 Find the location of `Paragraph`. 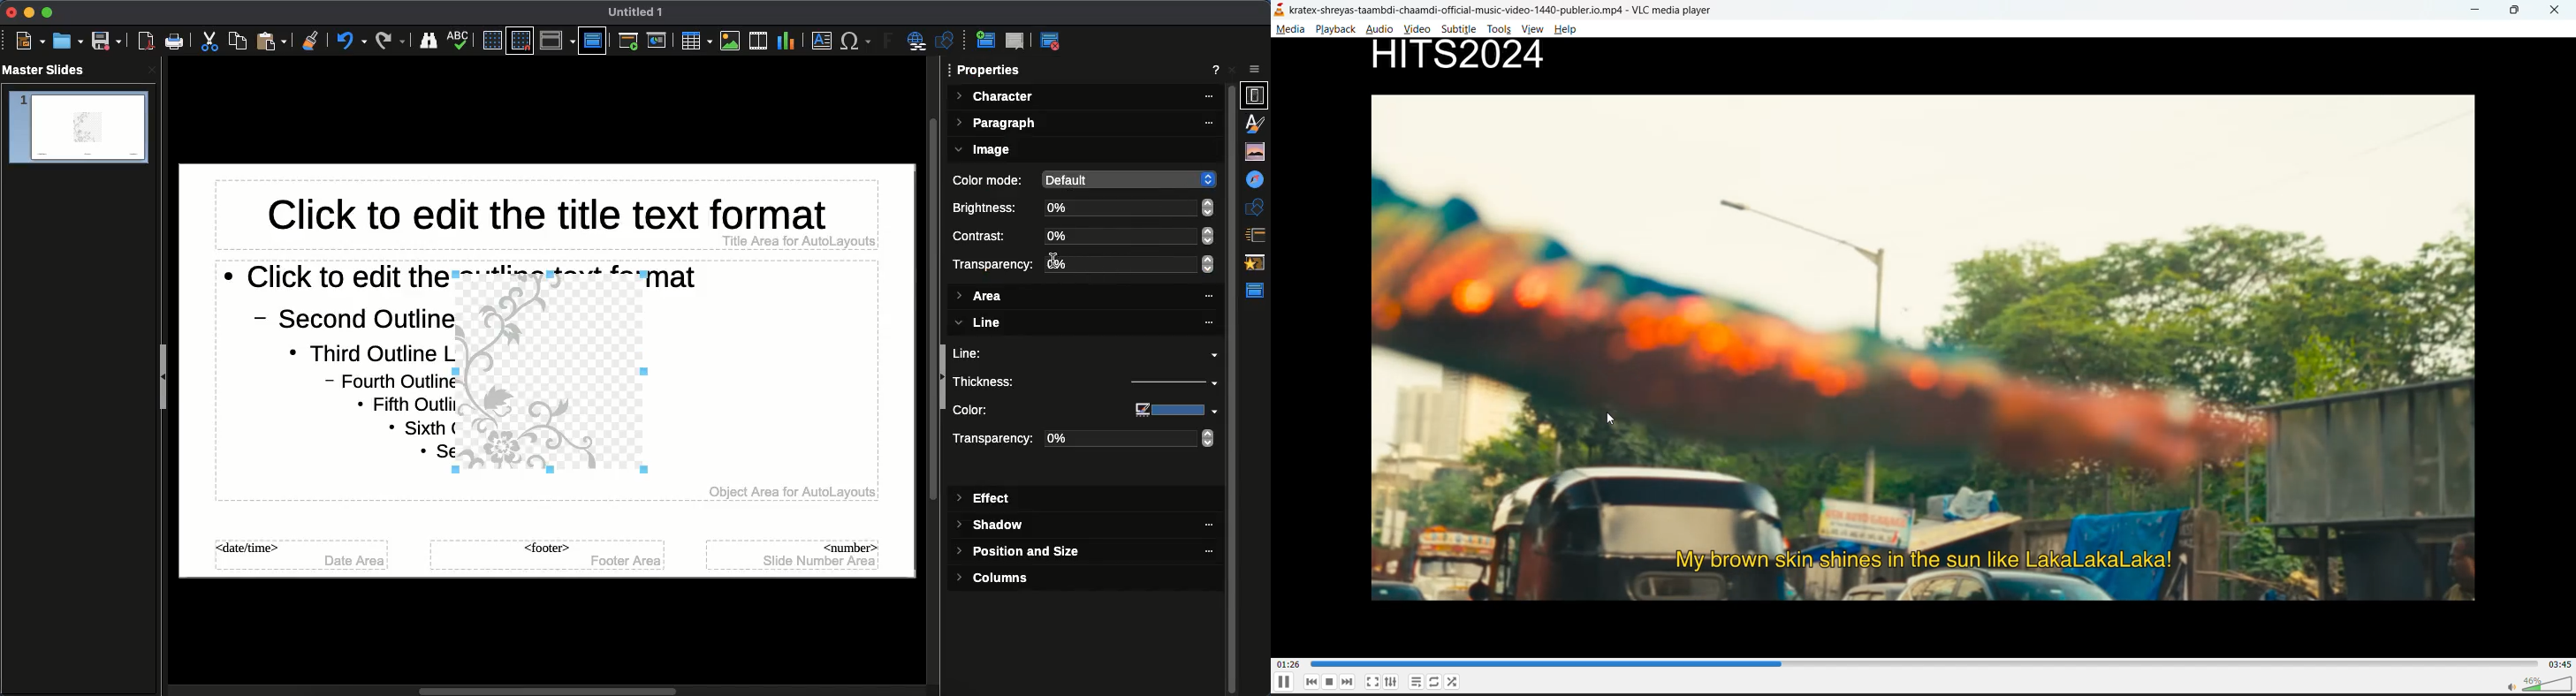

Paragraph is located at coordinates (1086, 125).